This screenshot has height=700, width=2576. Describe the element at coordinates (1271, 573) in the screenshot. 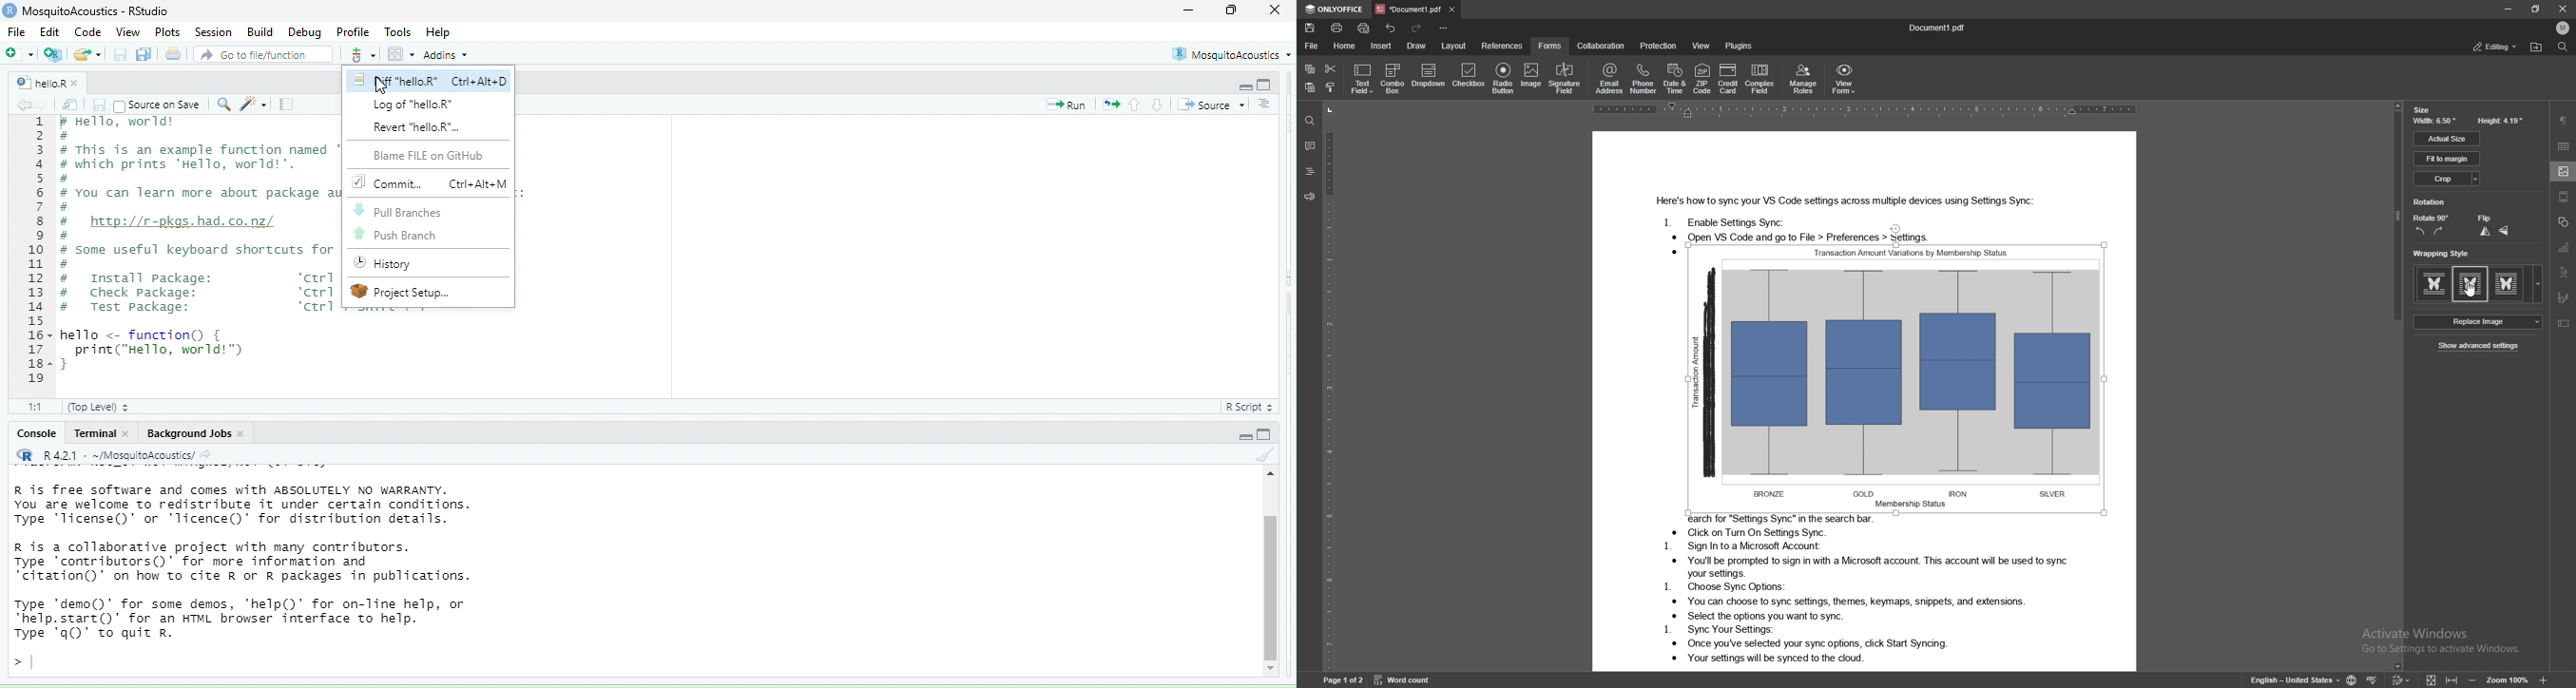

I see `vertical scroll bar` at that location.